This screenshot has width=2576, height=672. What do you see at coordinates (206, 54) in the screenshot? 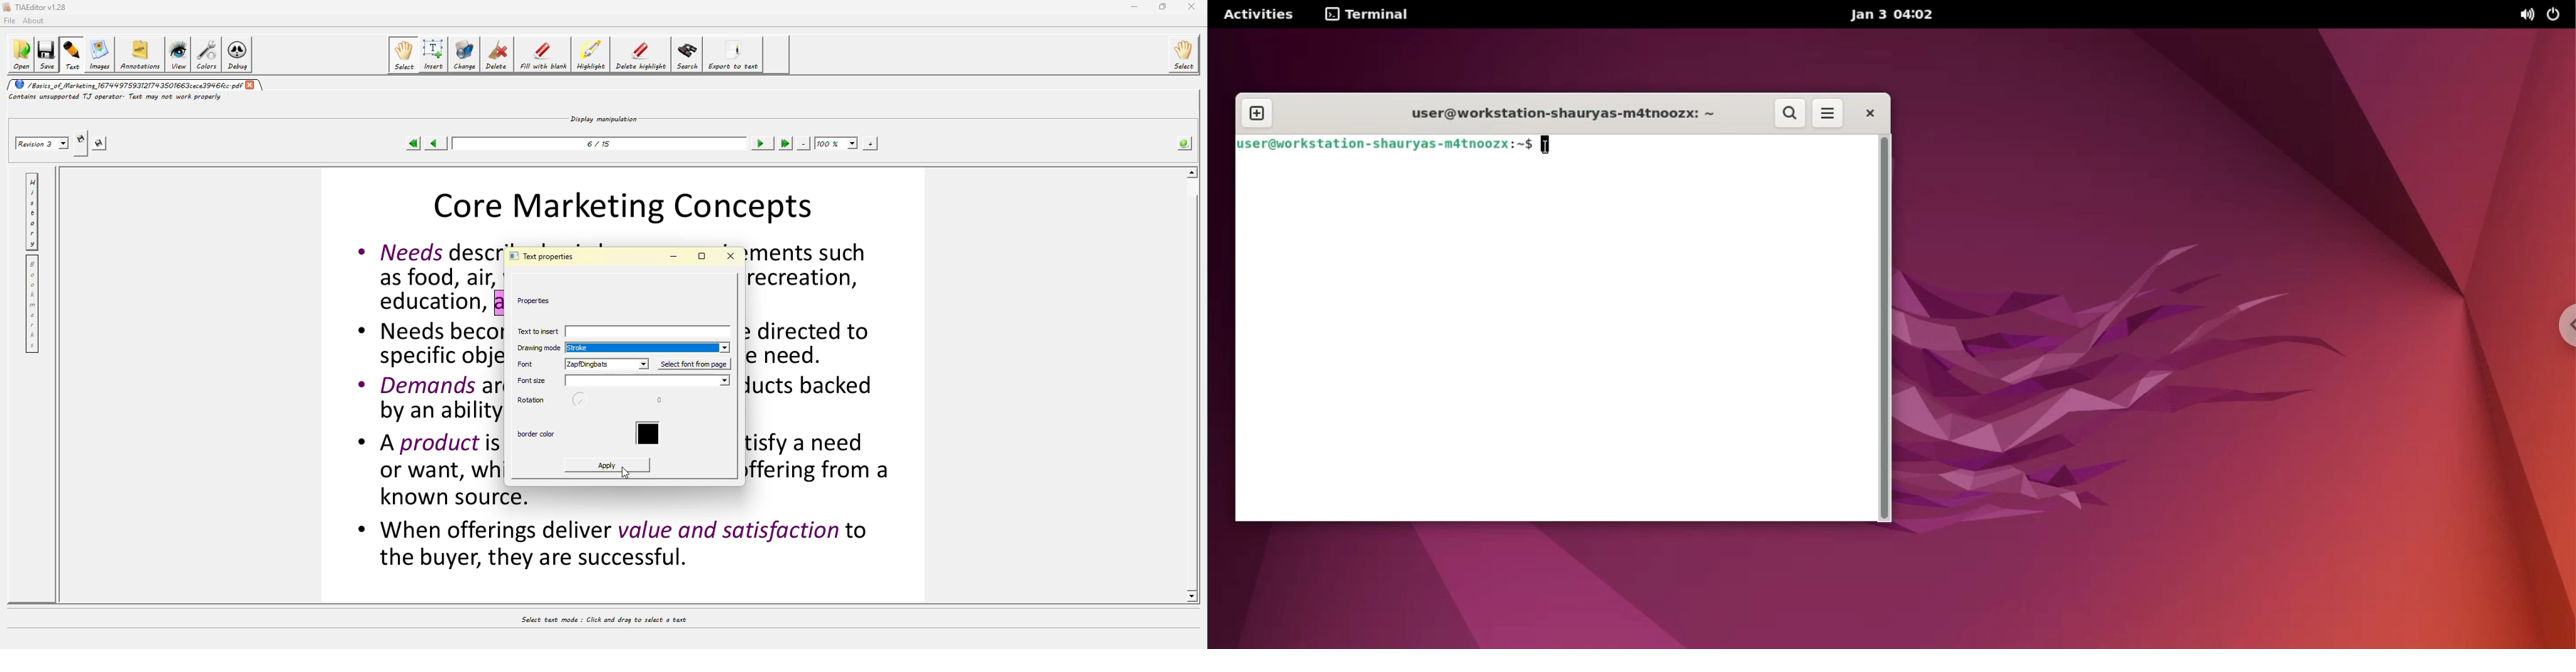
I see `colors` at bounding box center [206, 54].